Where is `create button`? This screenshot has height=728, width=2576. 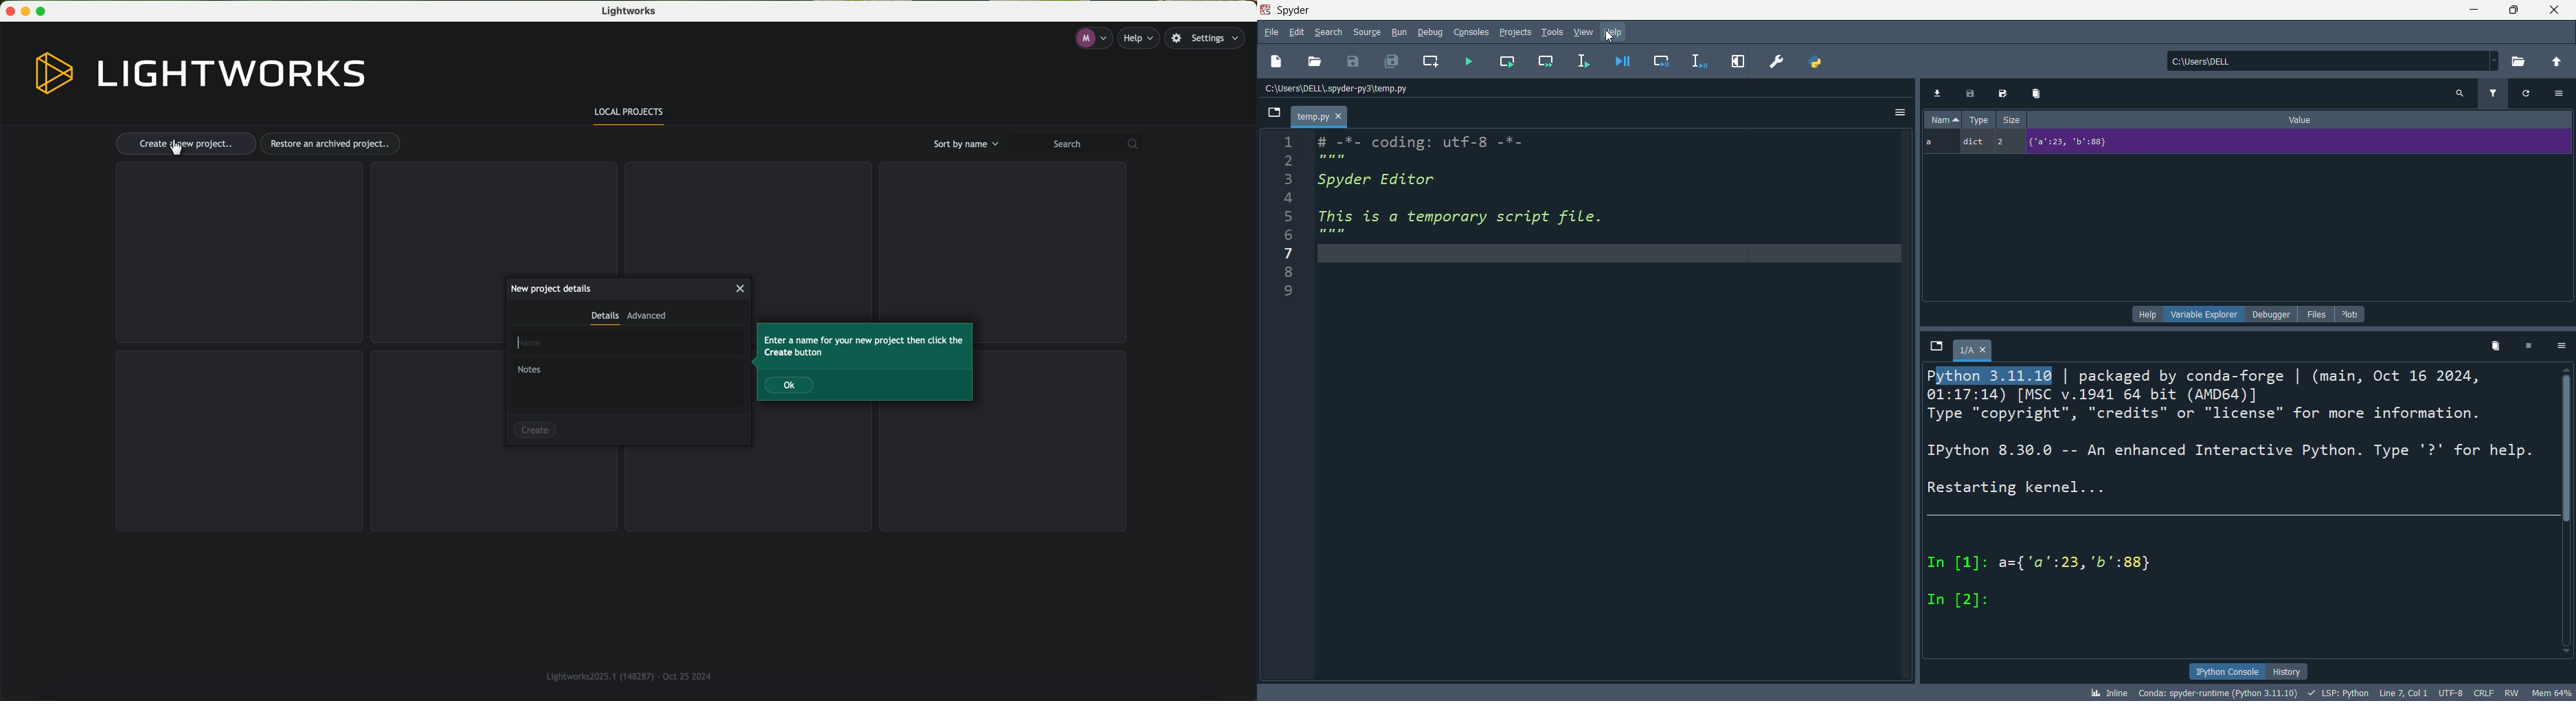
create button is located at coordinates (535, 428).